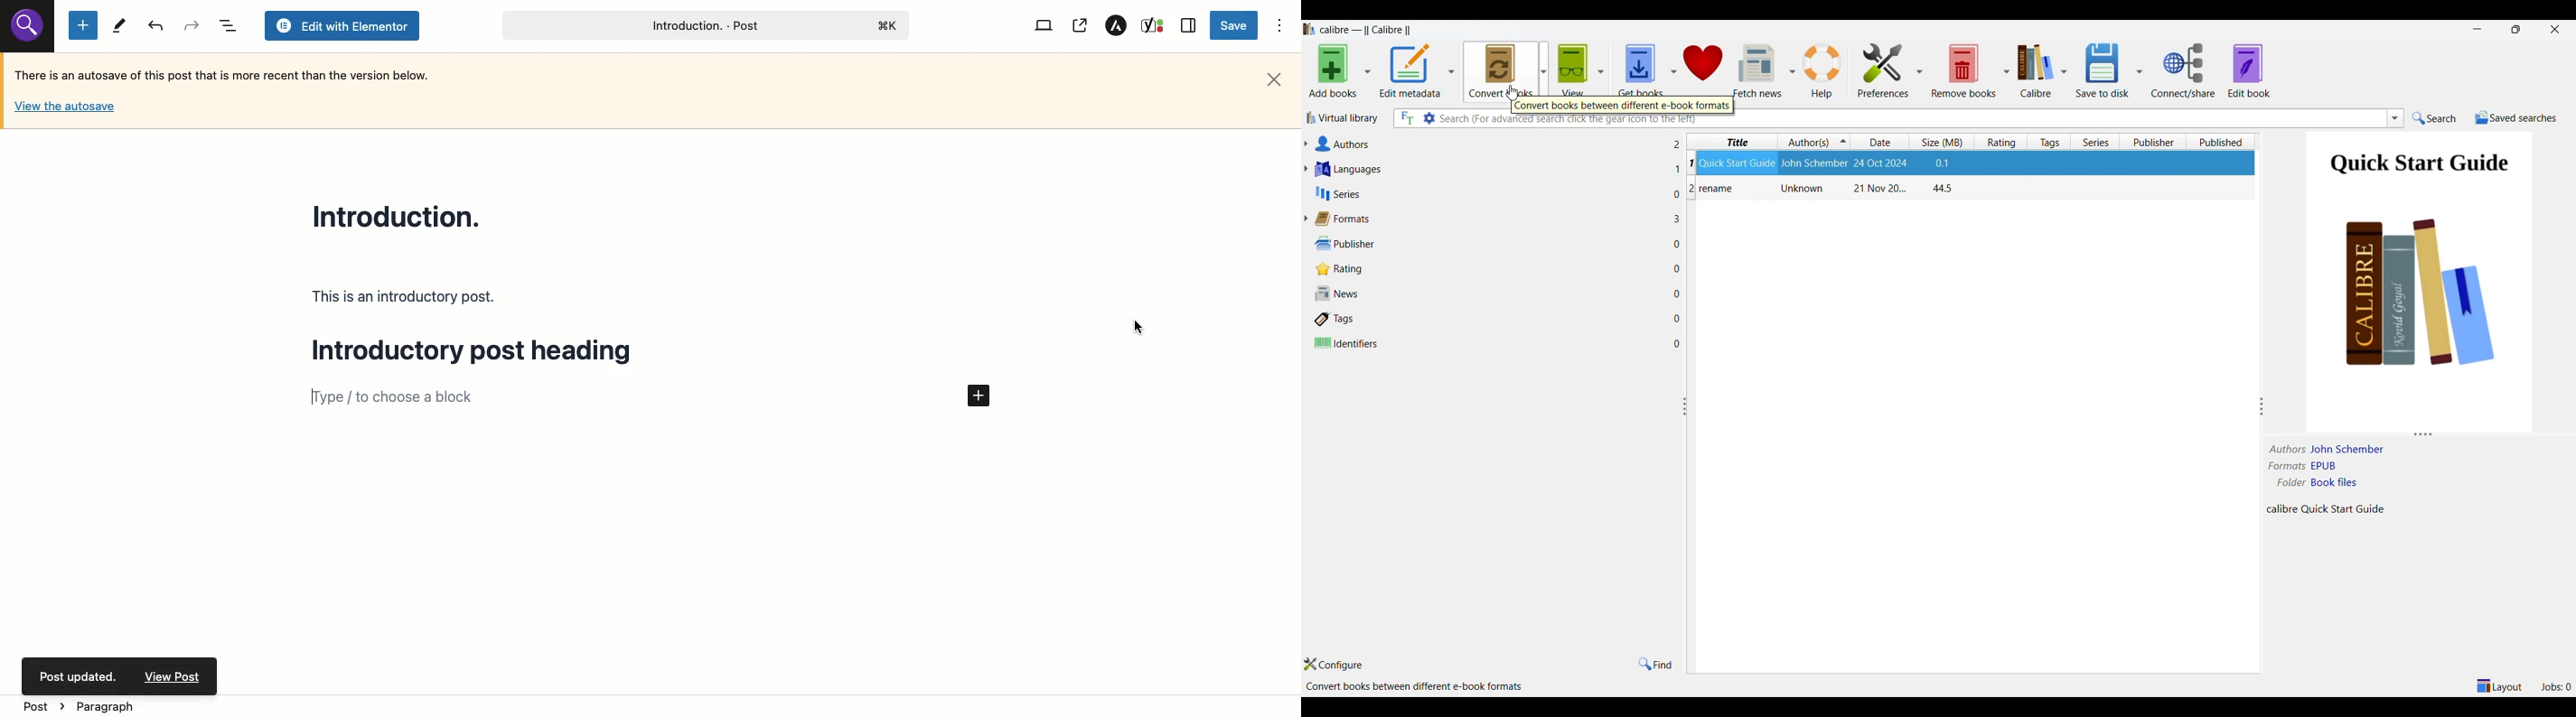 This screenshot has width=2576, height=728. Describe the element at coordinates (979, 396) in the screenshot. I see `Add new block` at that location.